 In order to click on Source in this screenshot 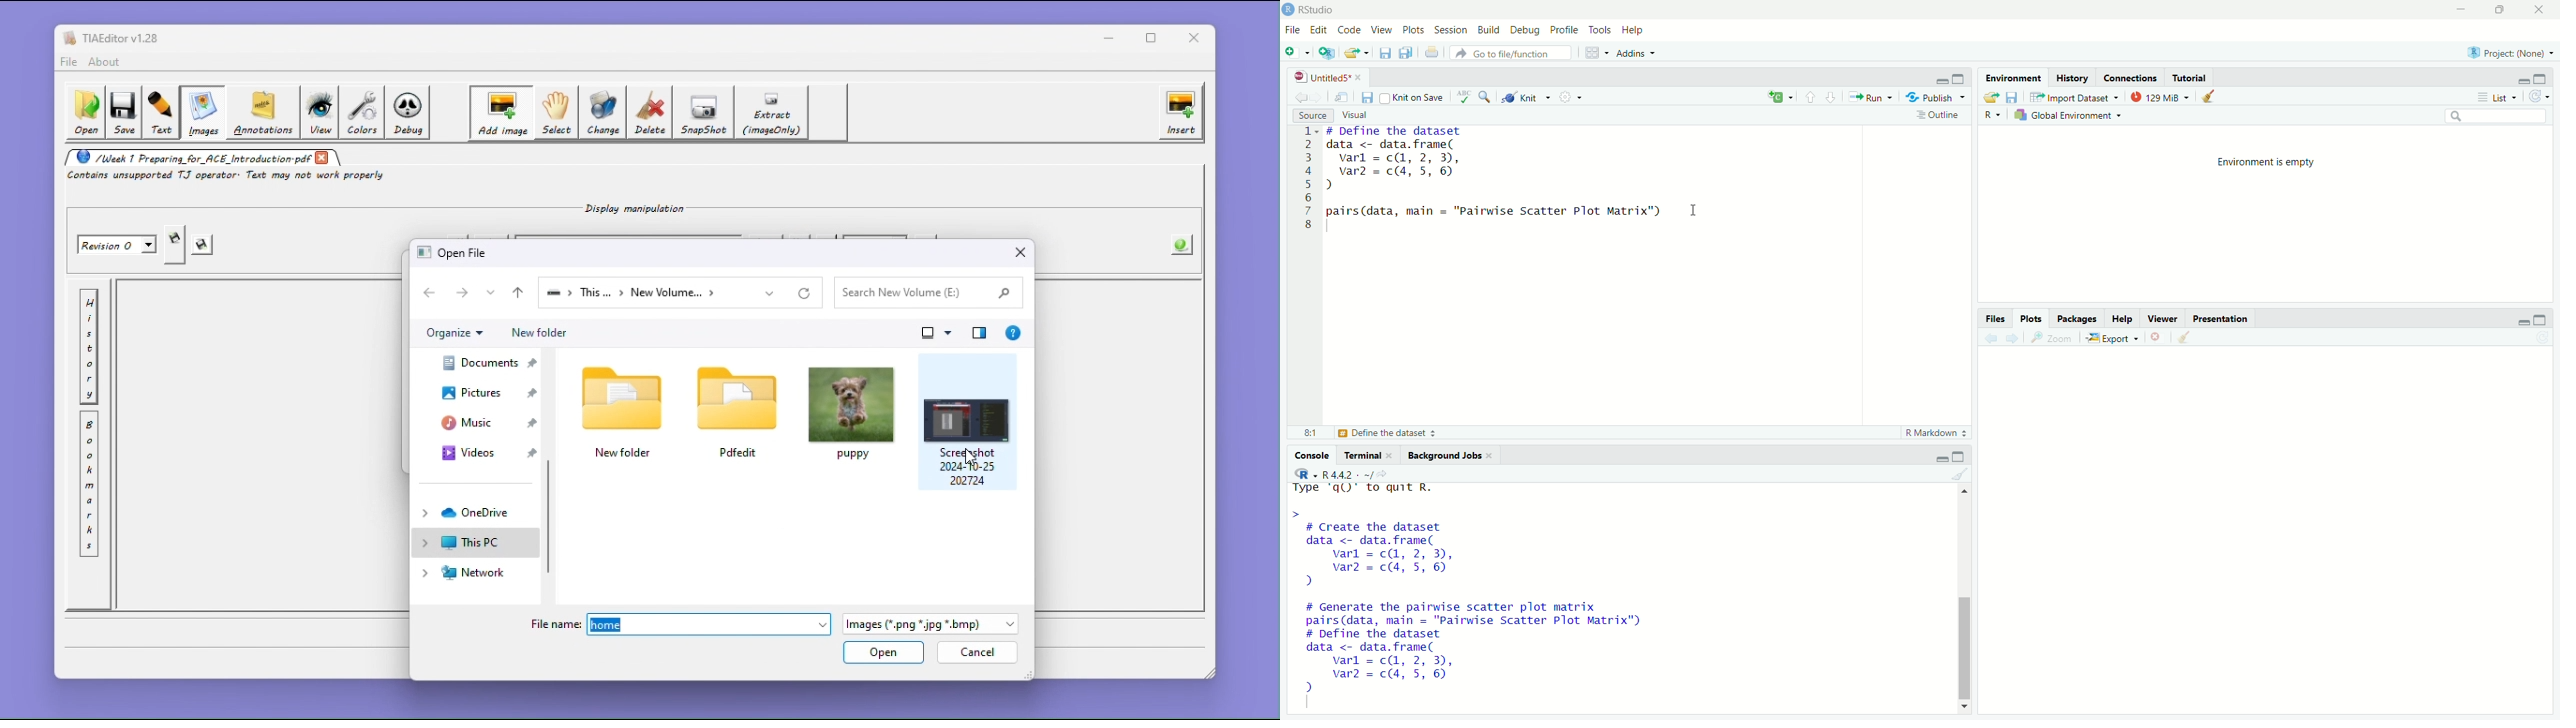, I will do `click(1313, 115)`.